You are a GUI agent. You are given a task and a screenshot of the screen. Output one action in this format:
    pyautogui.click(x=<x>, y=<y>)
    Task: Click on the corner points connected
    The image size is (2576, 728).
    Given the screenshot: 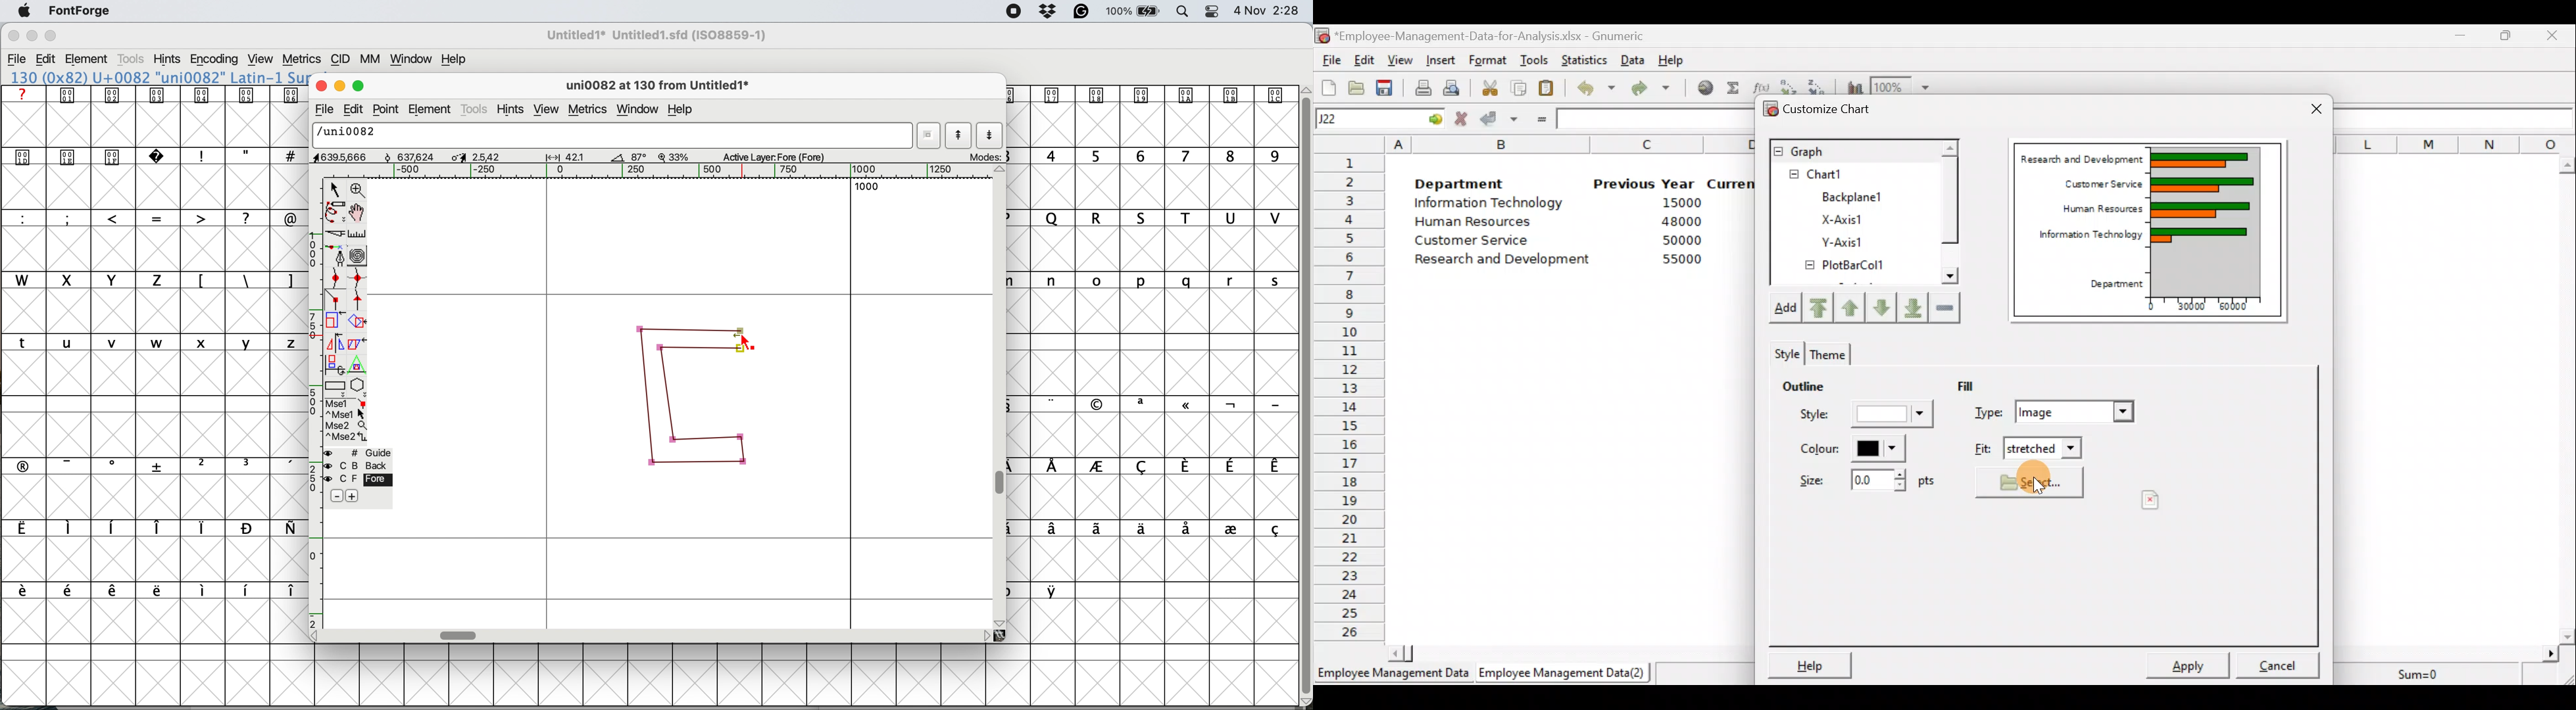 What is the action you would take?
    pyautogui.click(x=692, y=464)
    